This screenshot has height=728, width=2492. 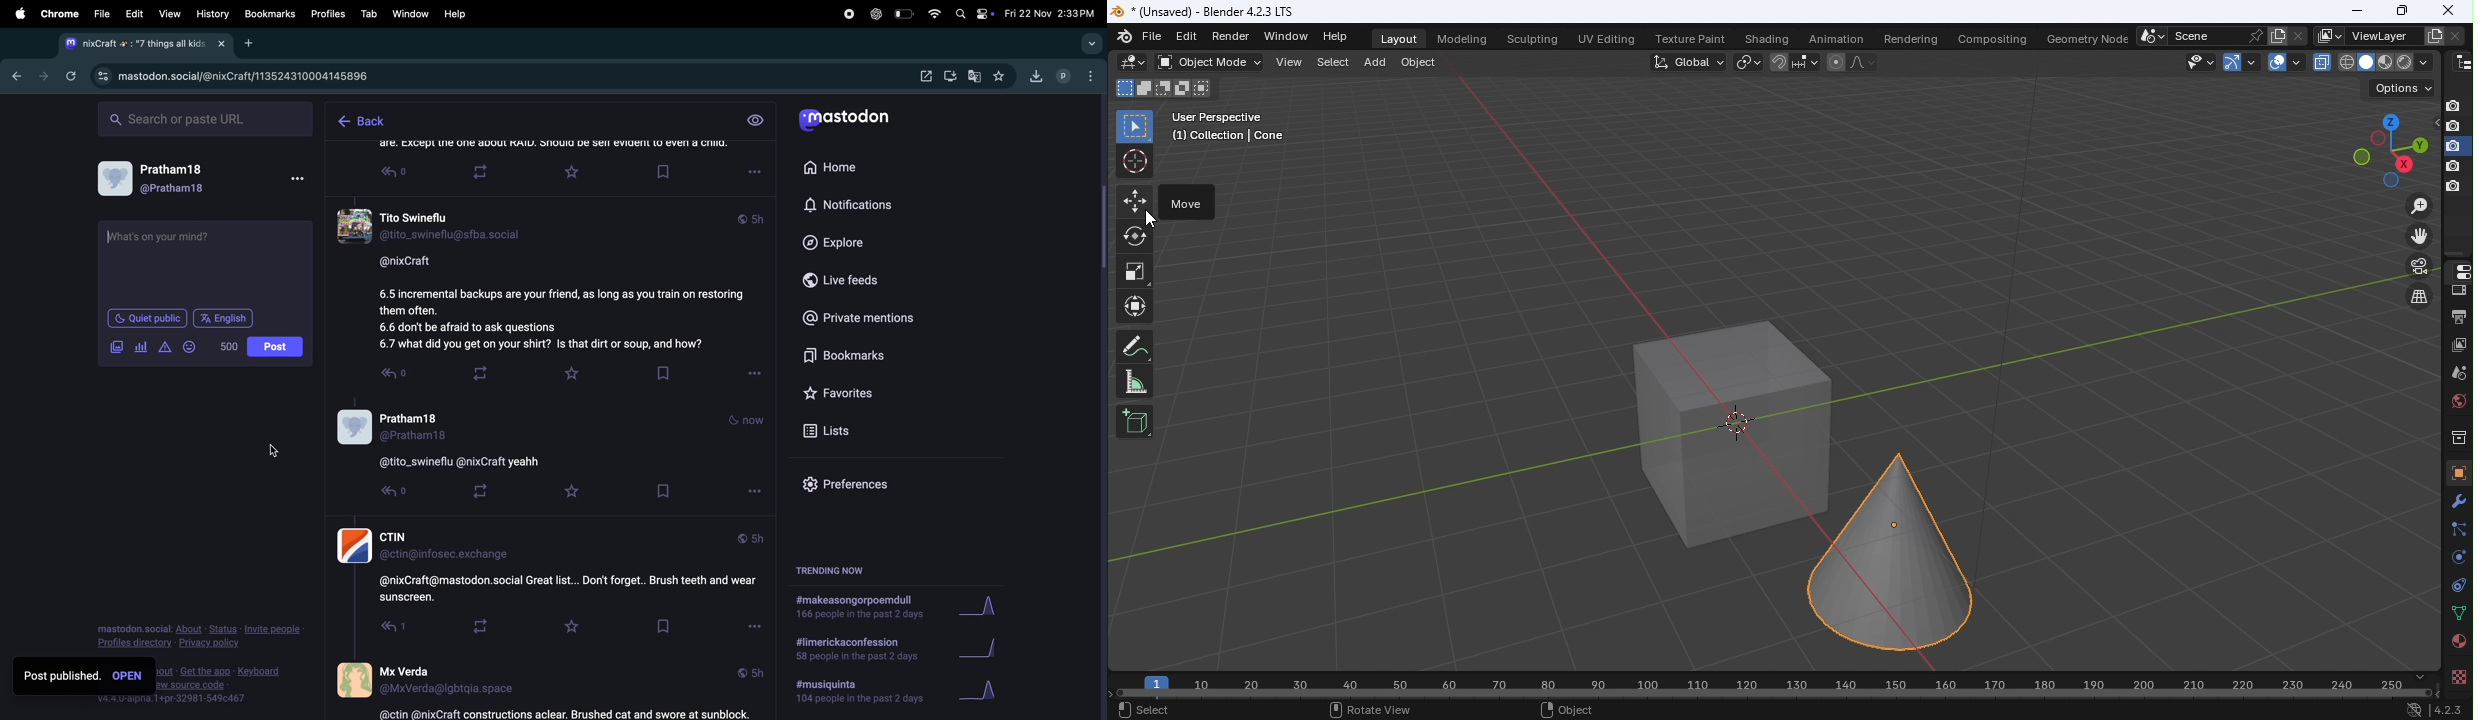 I want to click on option, so click(x=1089, y=74).